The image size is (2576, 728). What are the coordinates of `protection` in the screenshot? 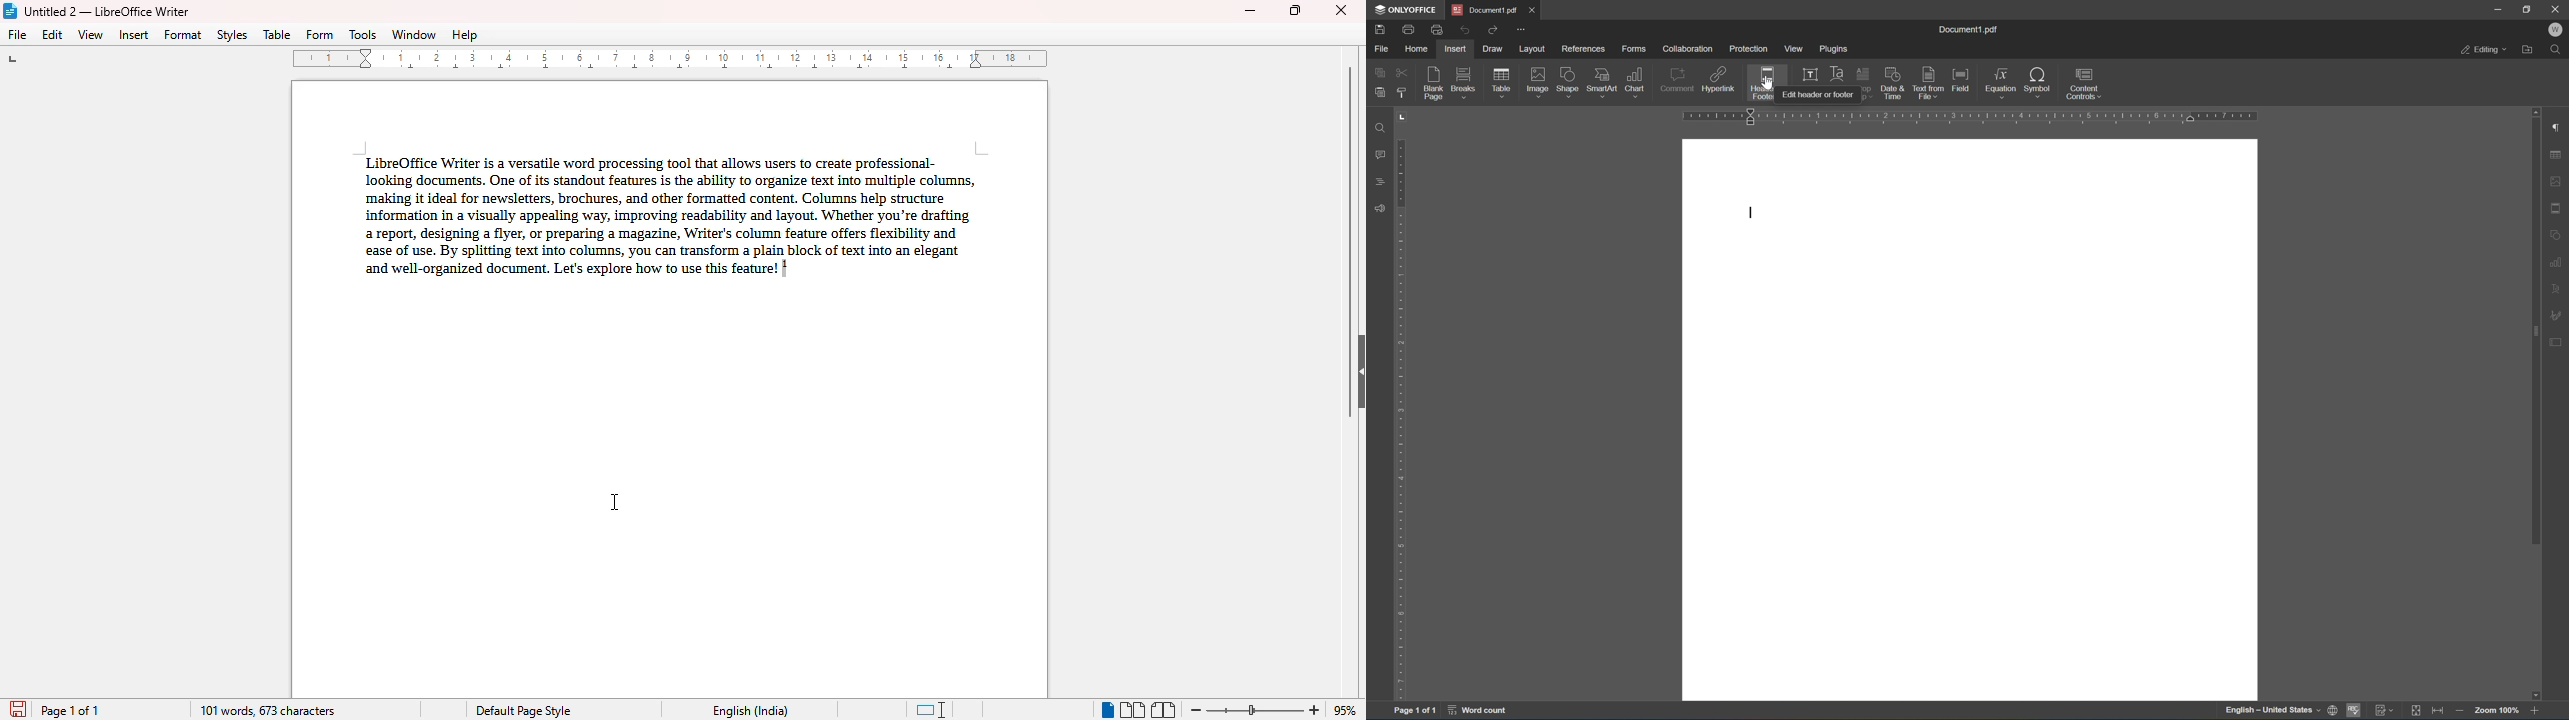 It's located at (1749, 49).